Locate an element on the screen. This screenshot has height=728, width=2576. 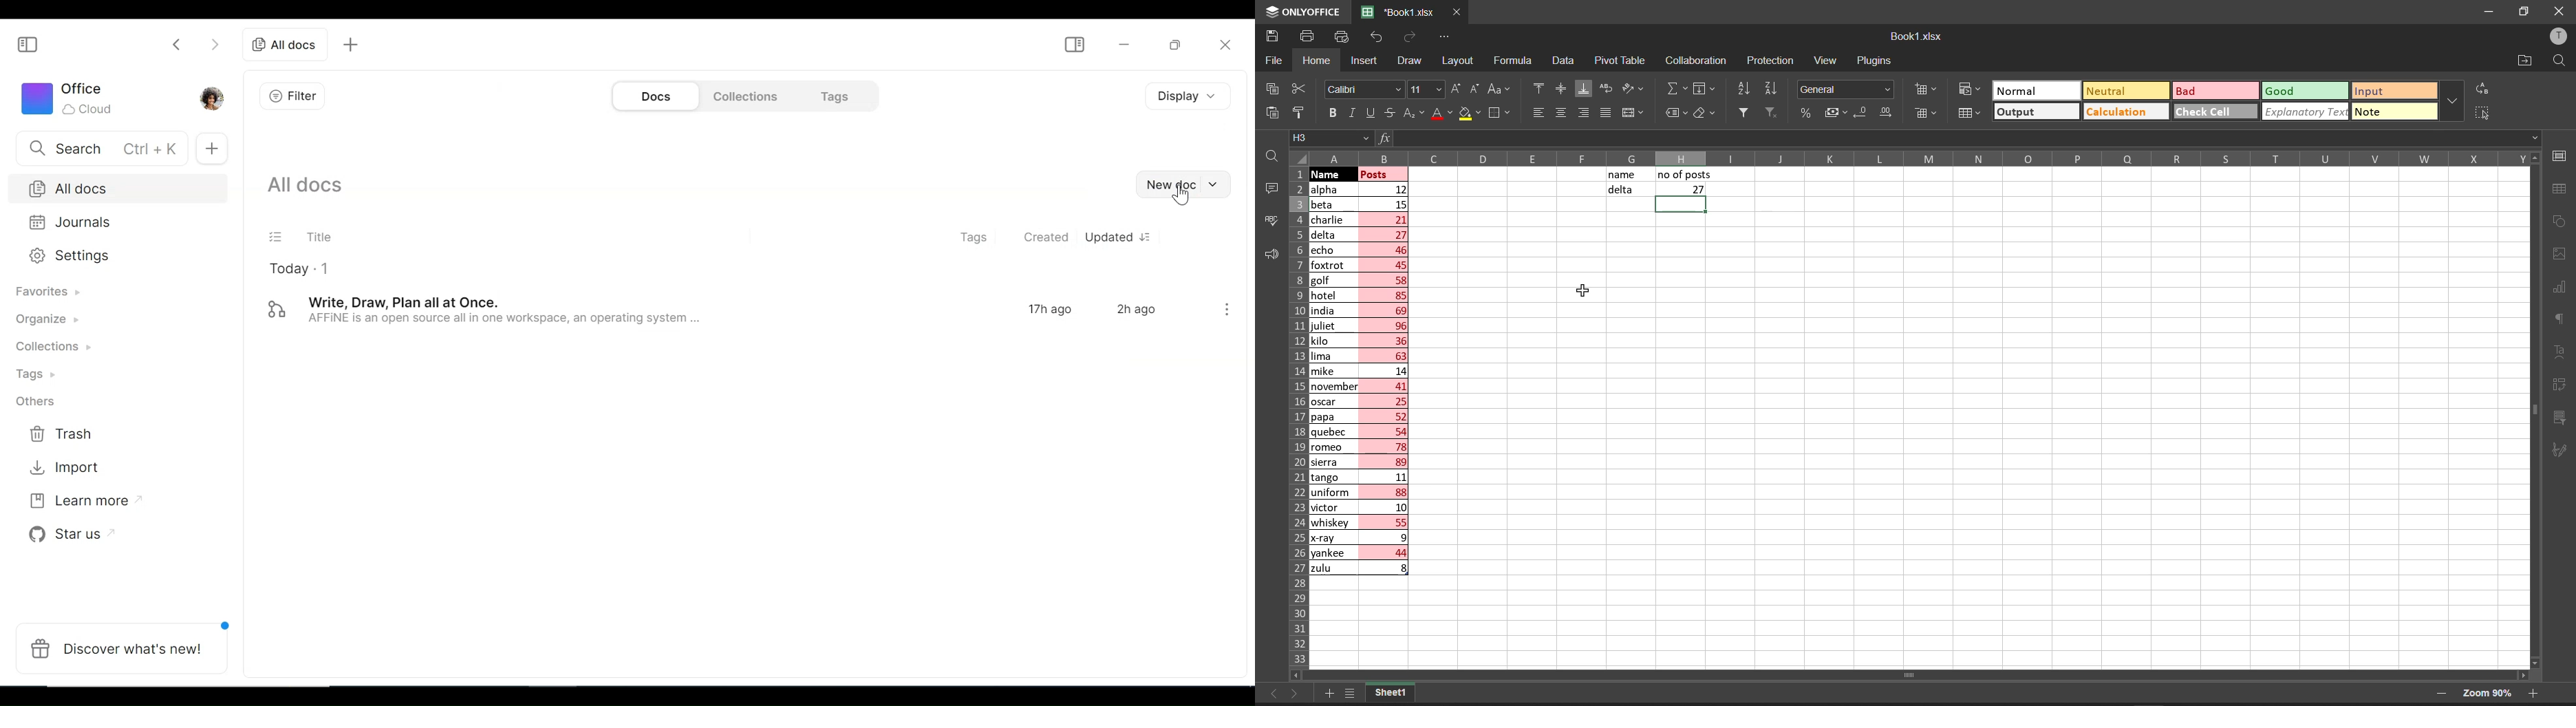
slicer settings is located at coordinates (2566, 414).